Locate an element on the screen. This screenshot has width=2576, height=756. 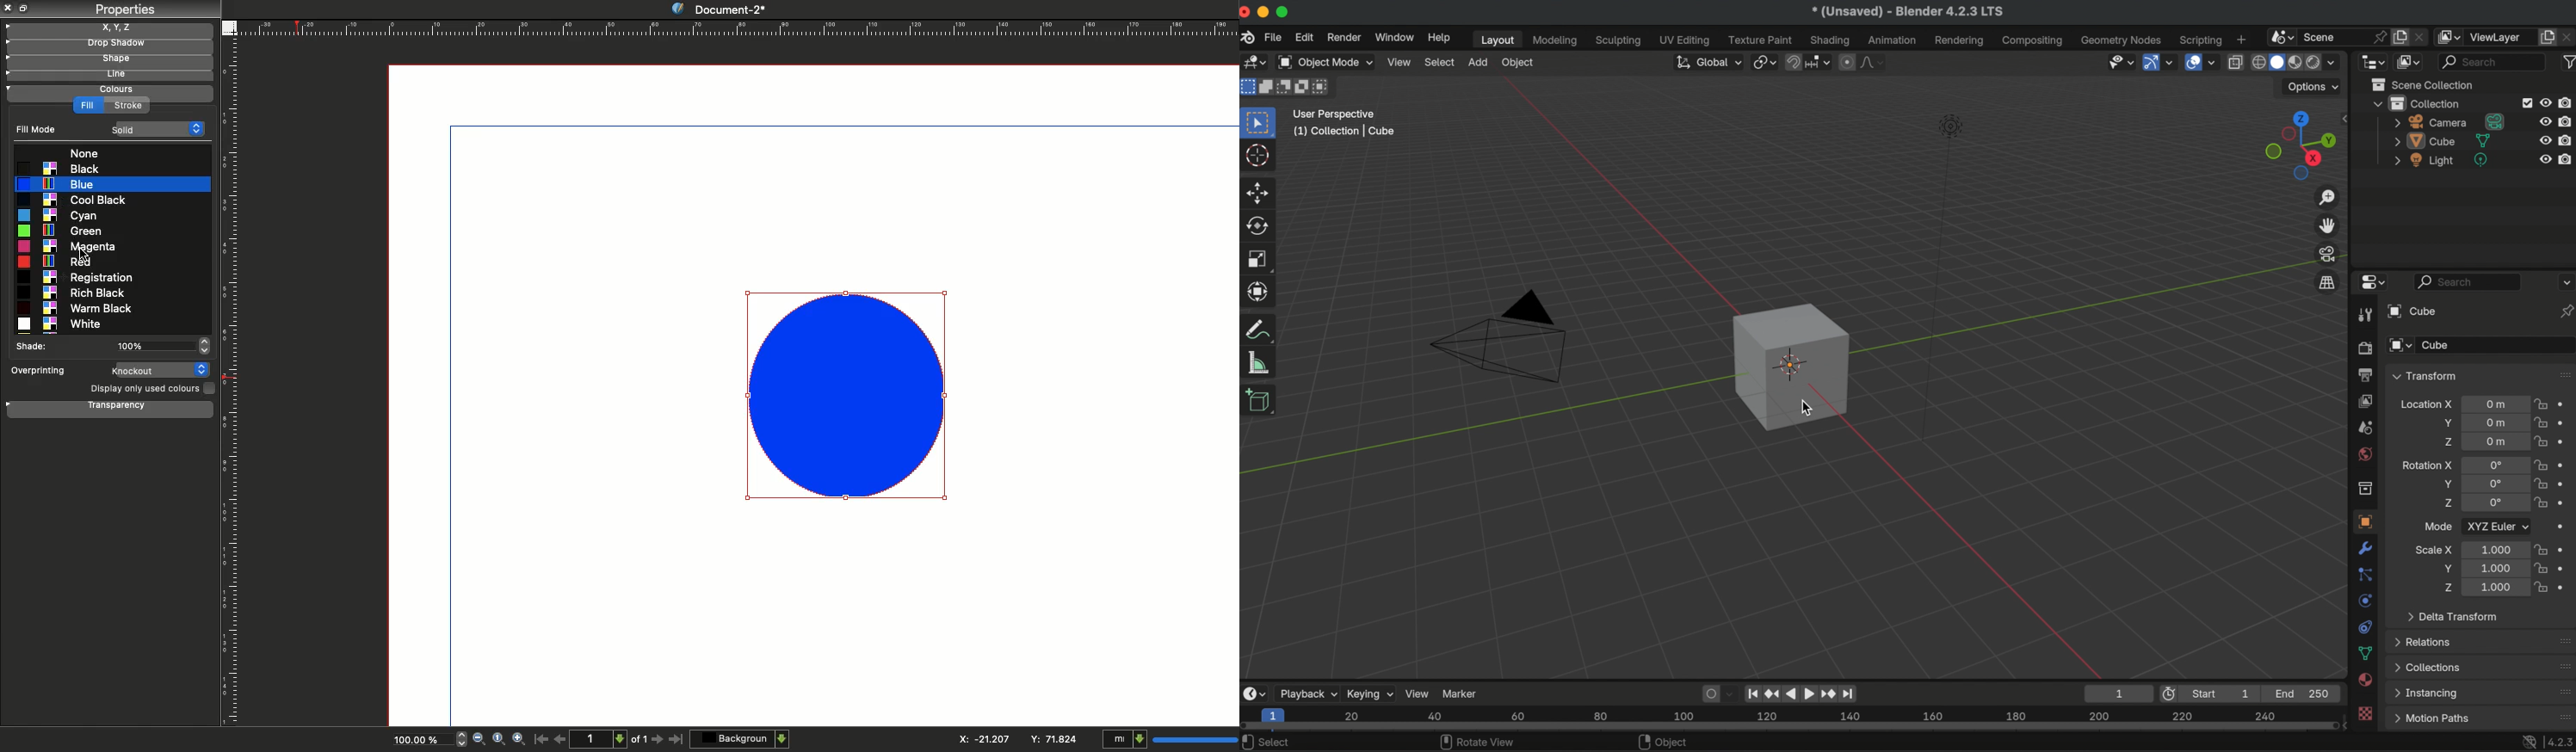
Blak is located at coordinates (68, 170).